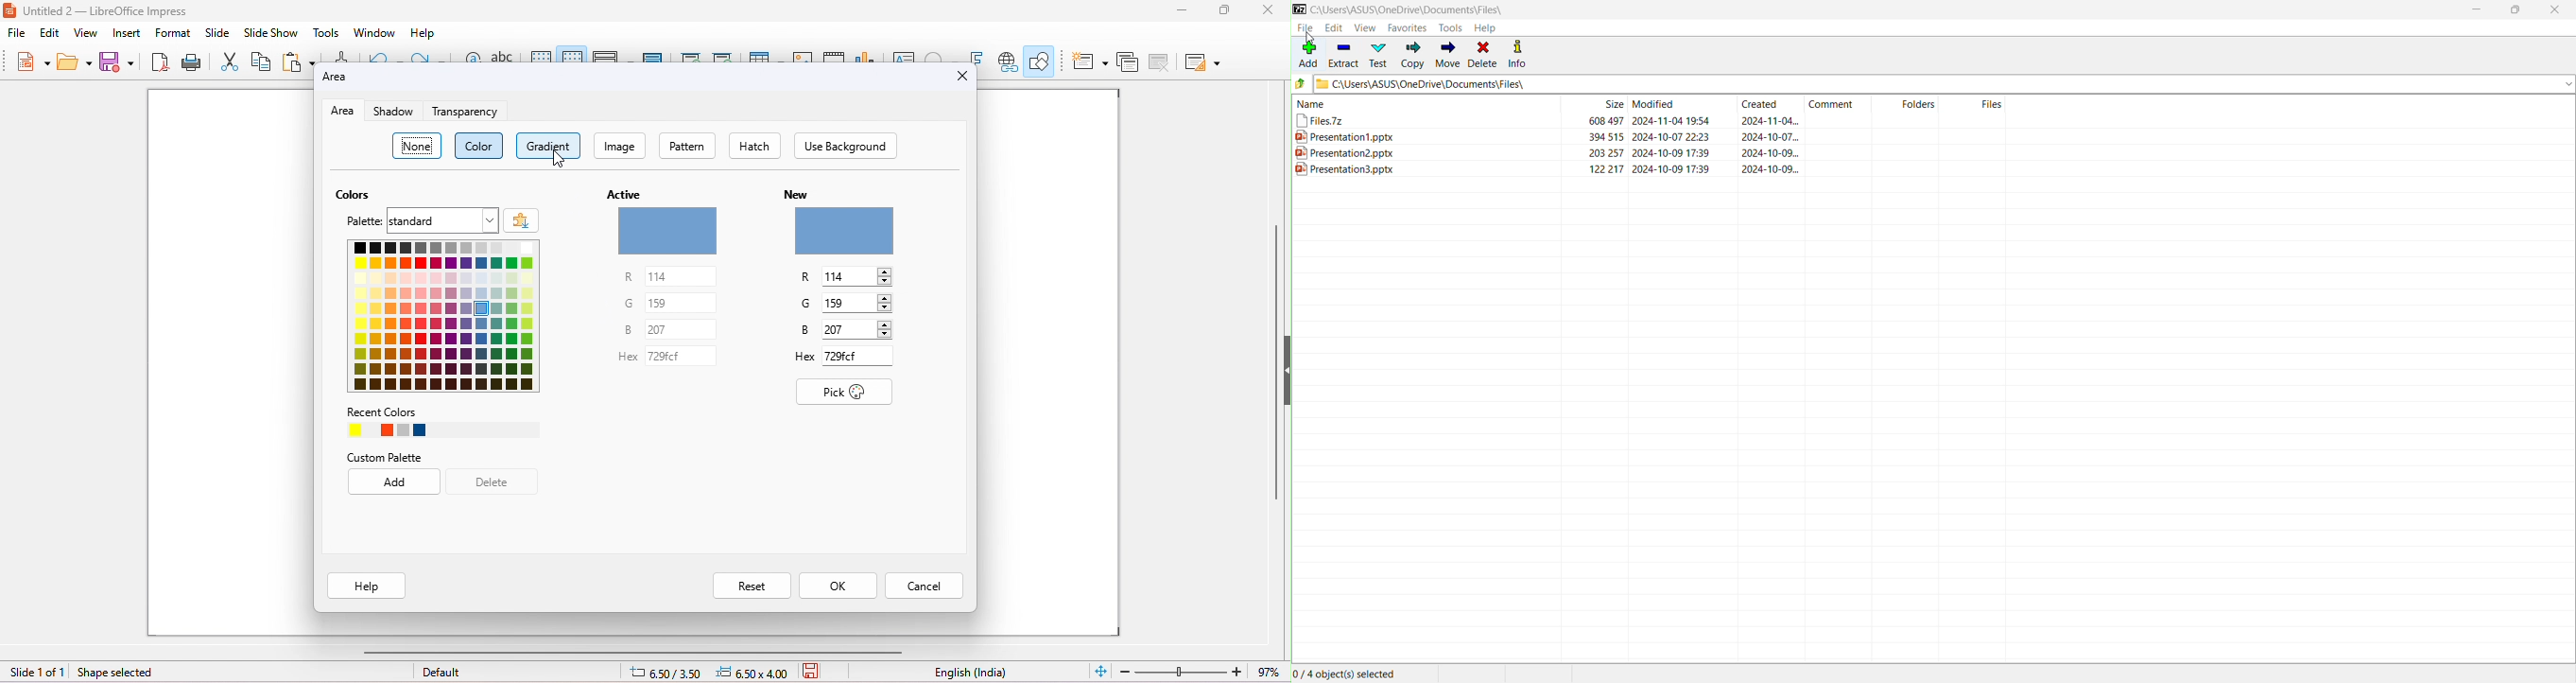  What do you see at coordinates (126, 673) in the screenshot?
I see `shape selected` at bounding box center [126, 673].